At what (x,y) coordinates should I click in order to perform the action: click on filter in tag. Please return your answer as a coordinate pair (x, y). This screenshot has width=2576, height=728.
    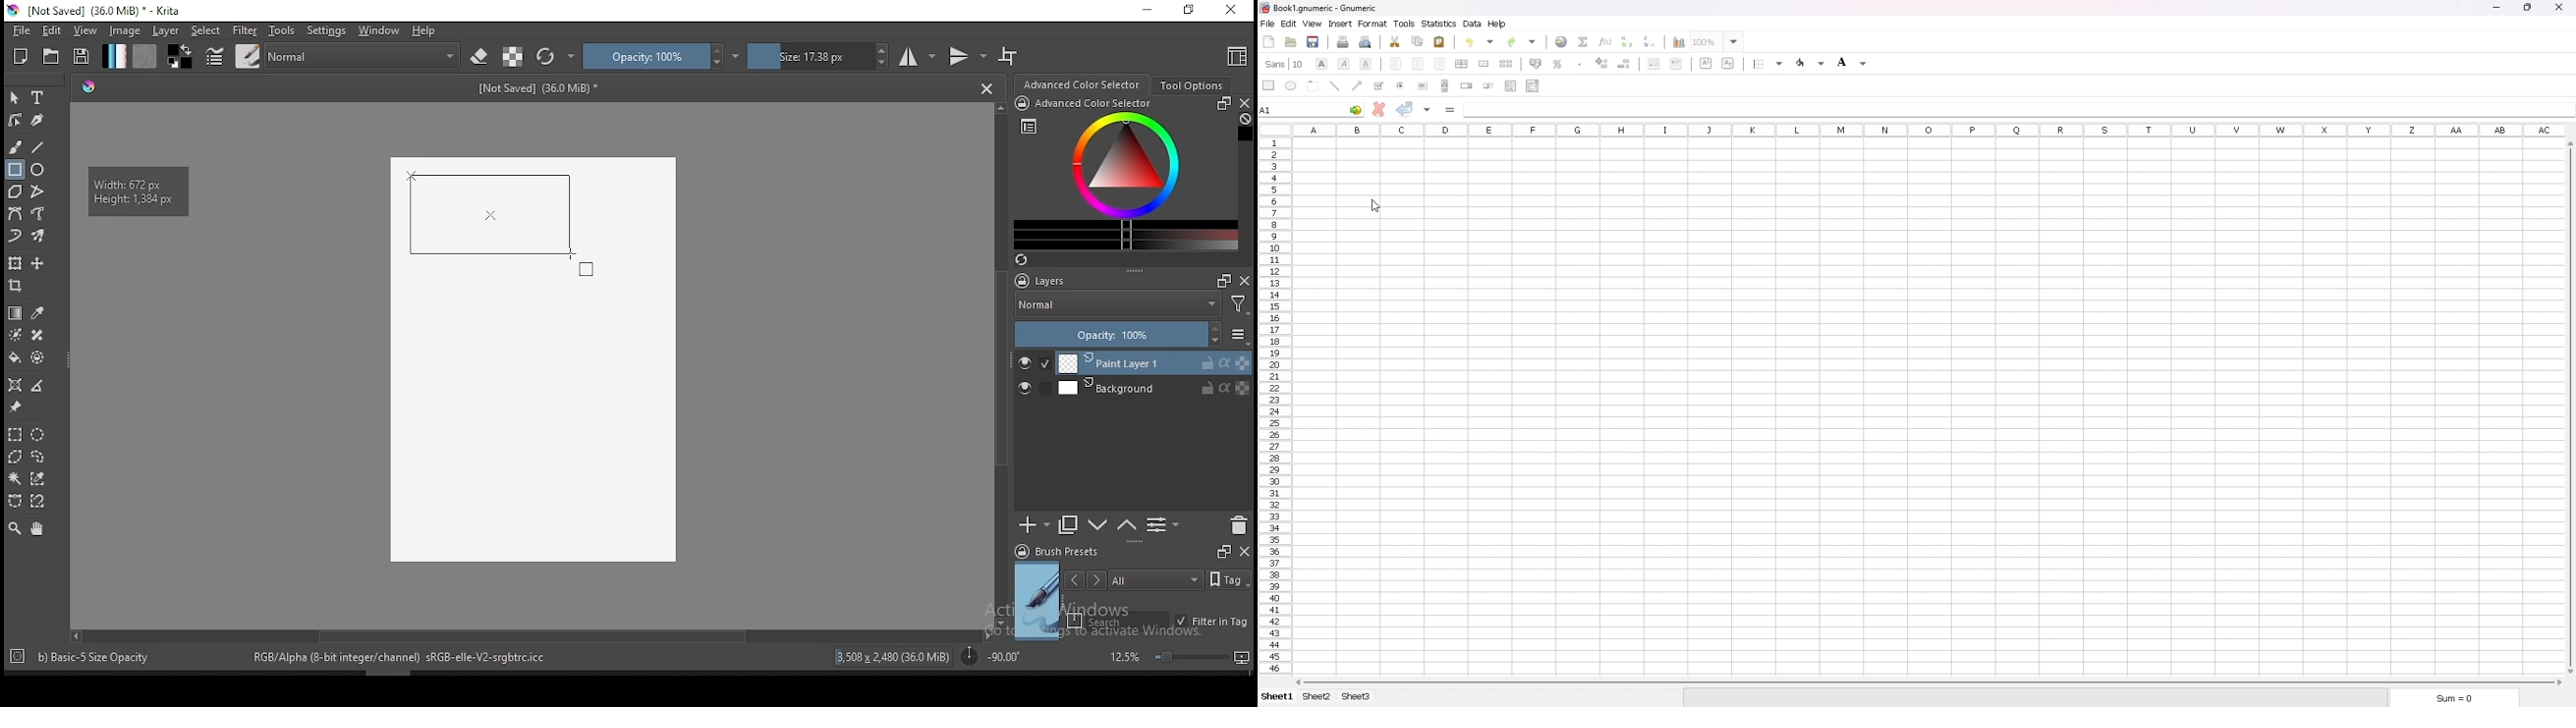
    Looking at the image, I should click on (1211, 623).